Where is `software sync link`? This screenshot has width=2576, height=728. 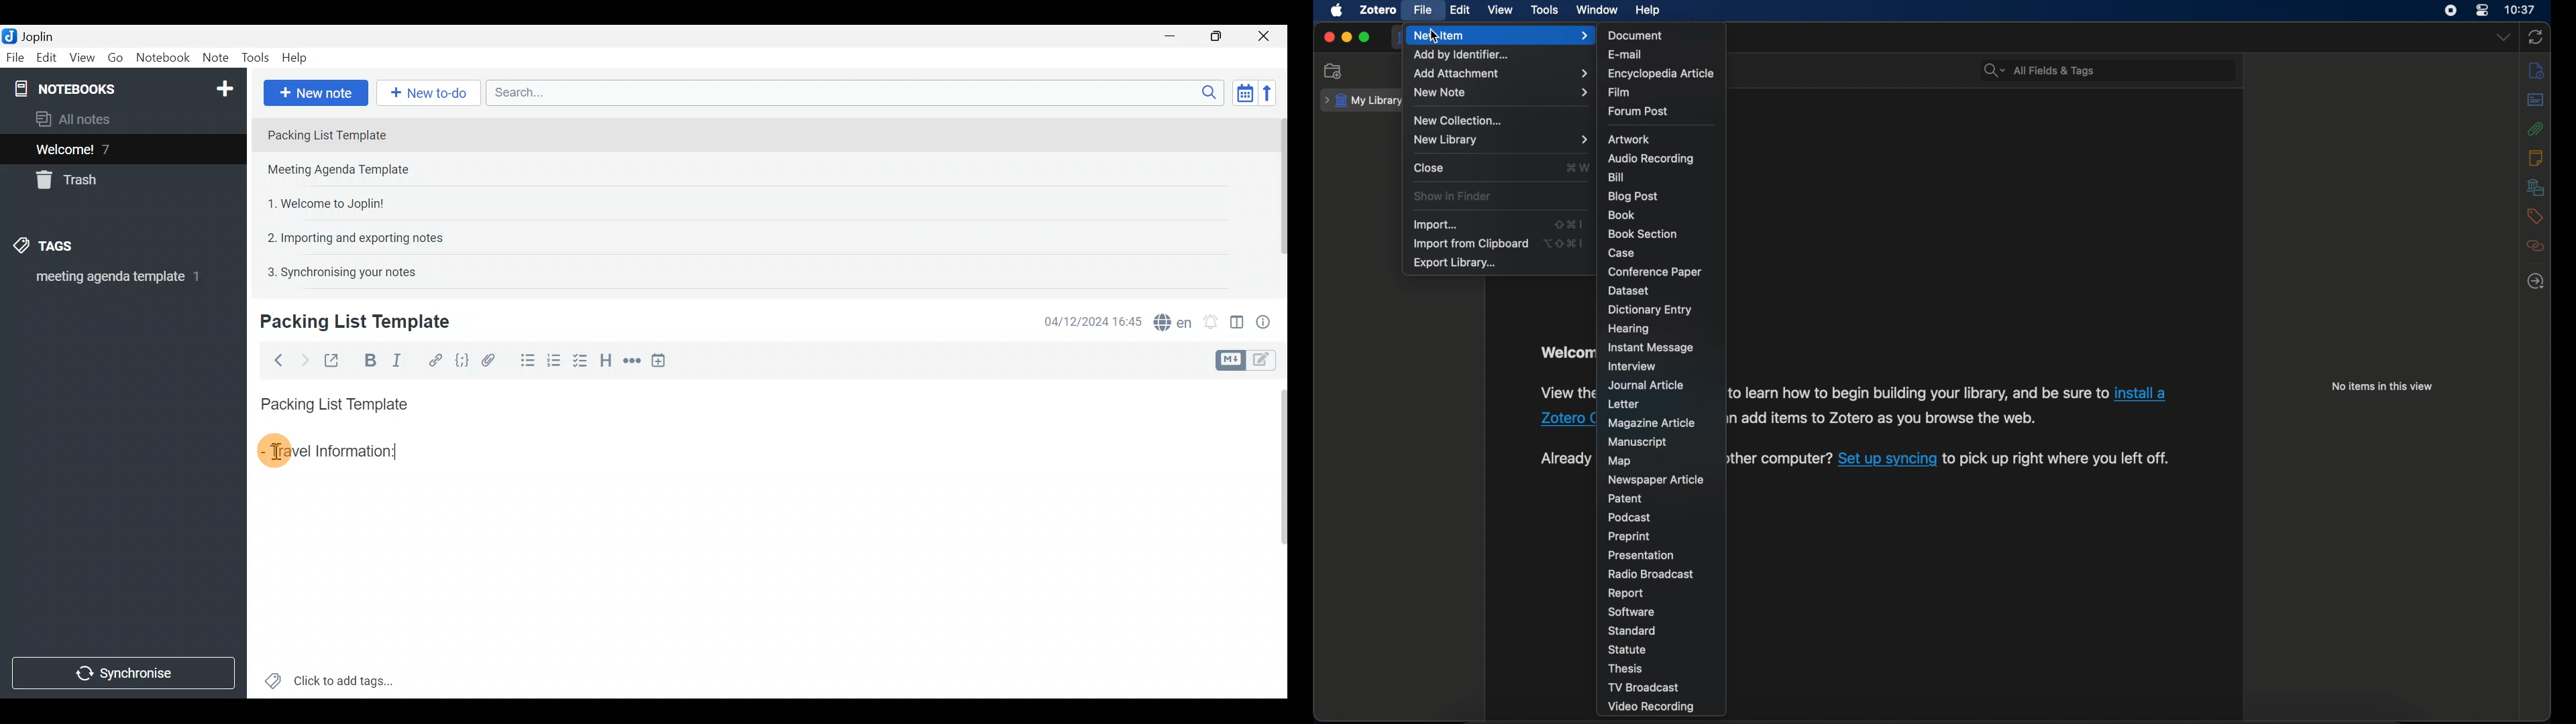 software sync link is located at coordinates (1886, 459).